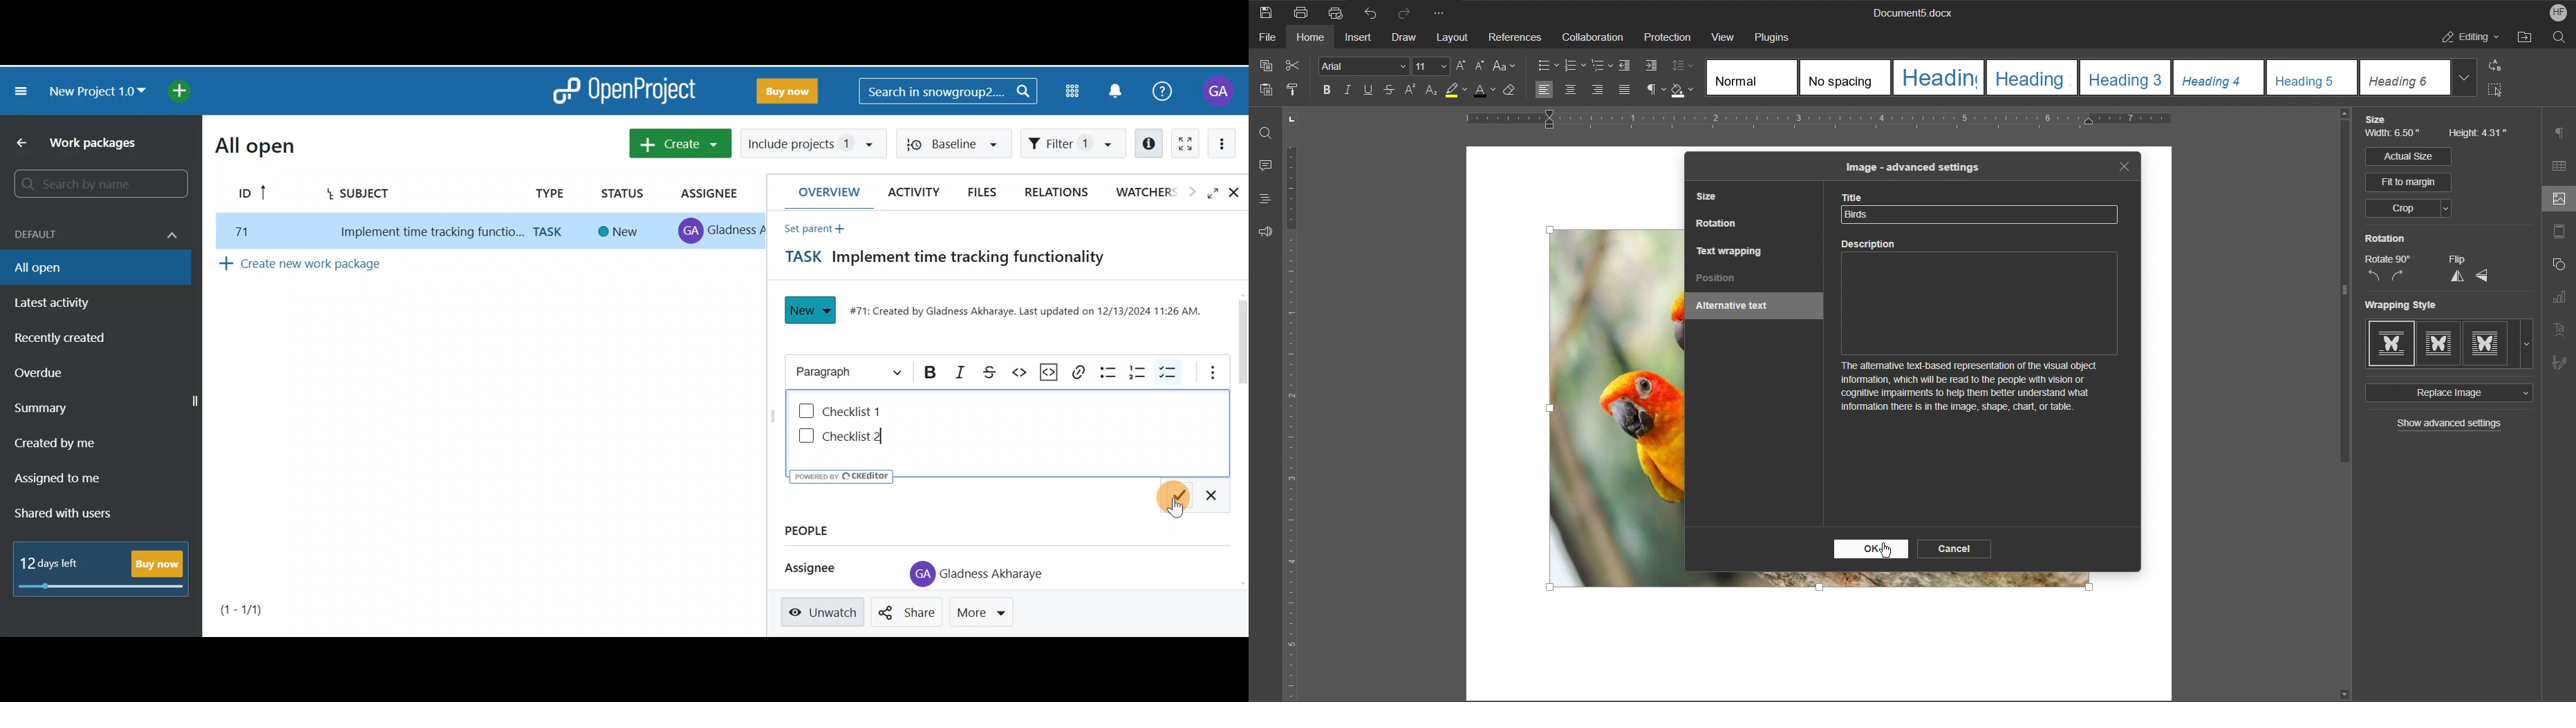  I want to click on Width, so click(2395, 135).